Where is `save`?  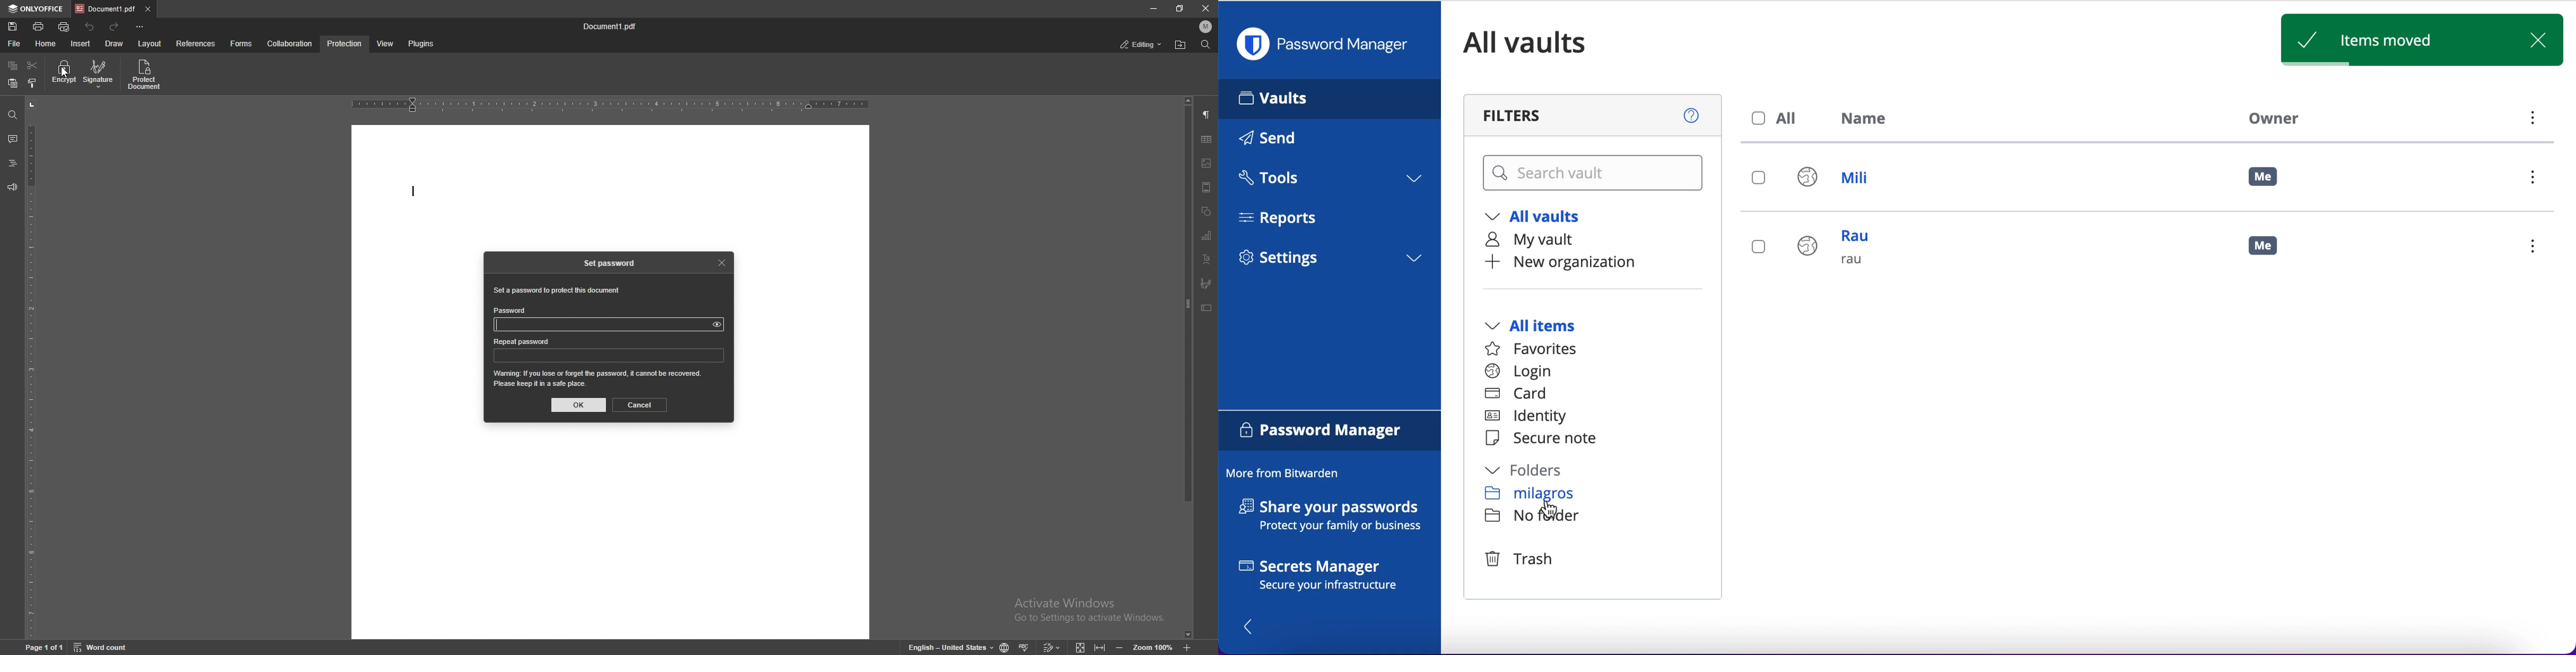
save is located at coordinates (13, 27).